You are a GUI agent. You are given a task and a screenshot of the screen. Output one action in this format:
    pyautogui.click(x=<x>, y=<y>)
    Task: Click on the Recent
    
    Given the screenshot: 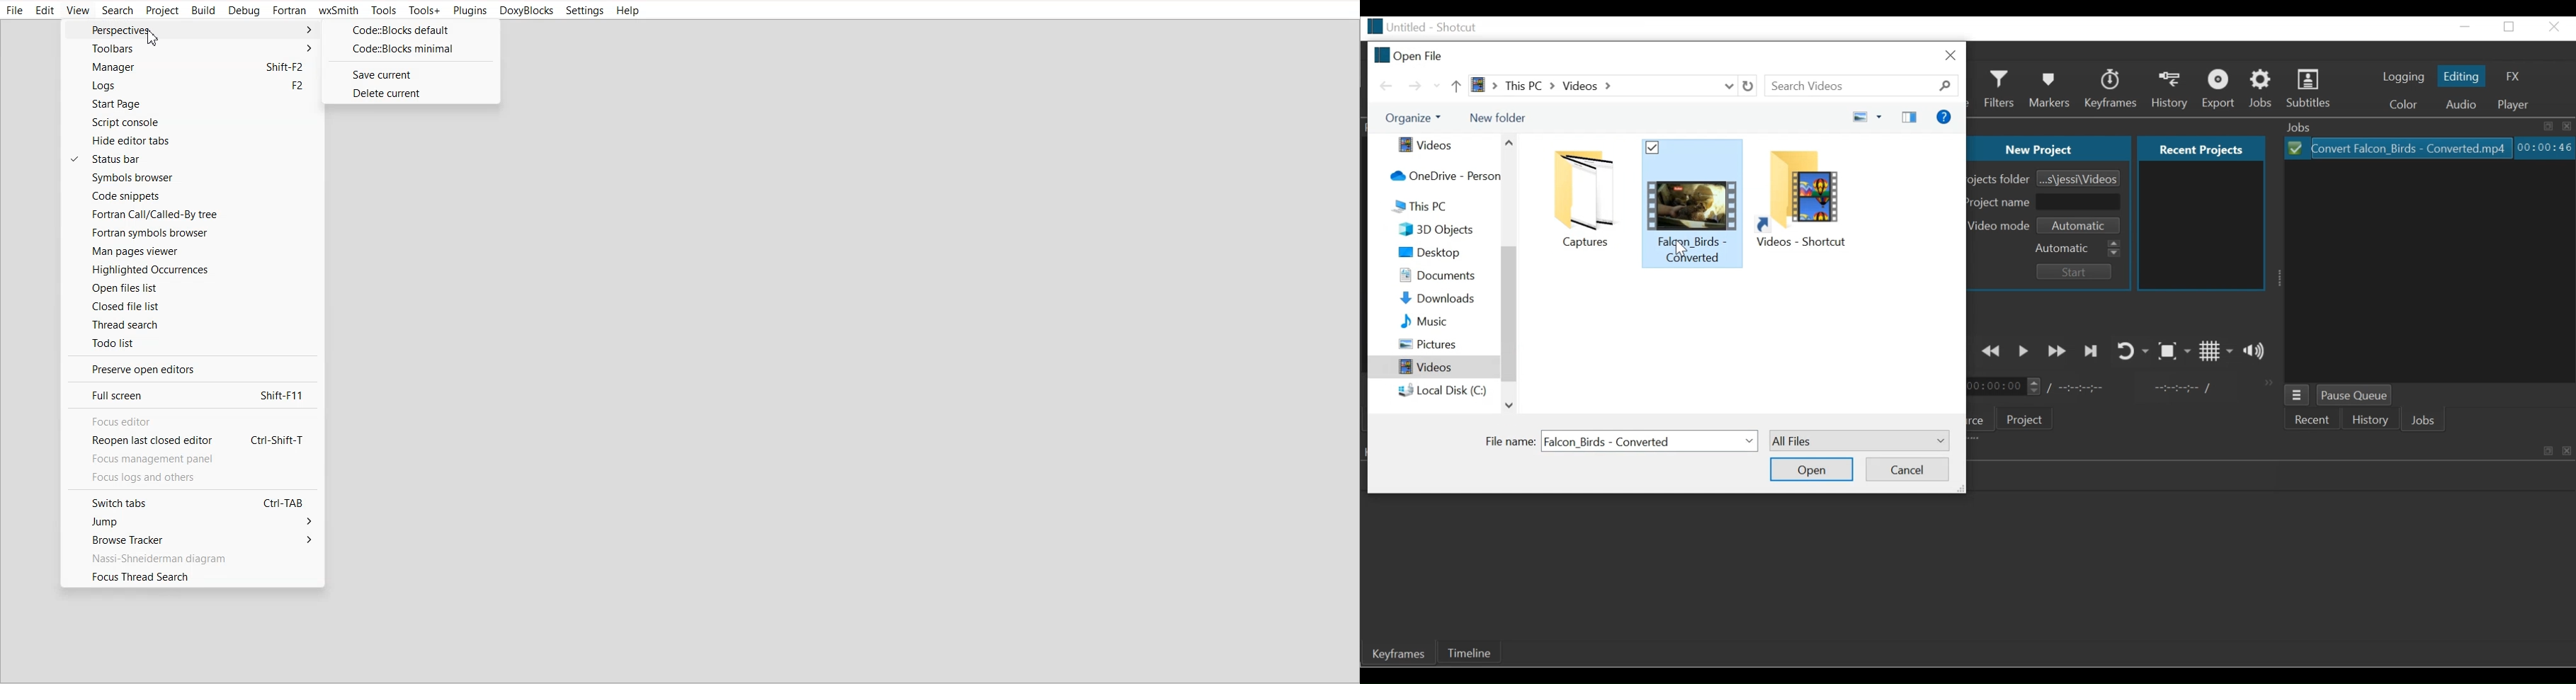 What is the action you would take?
    pyautogui.click(x=2313, y=418)
    